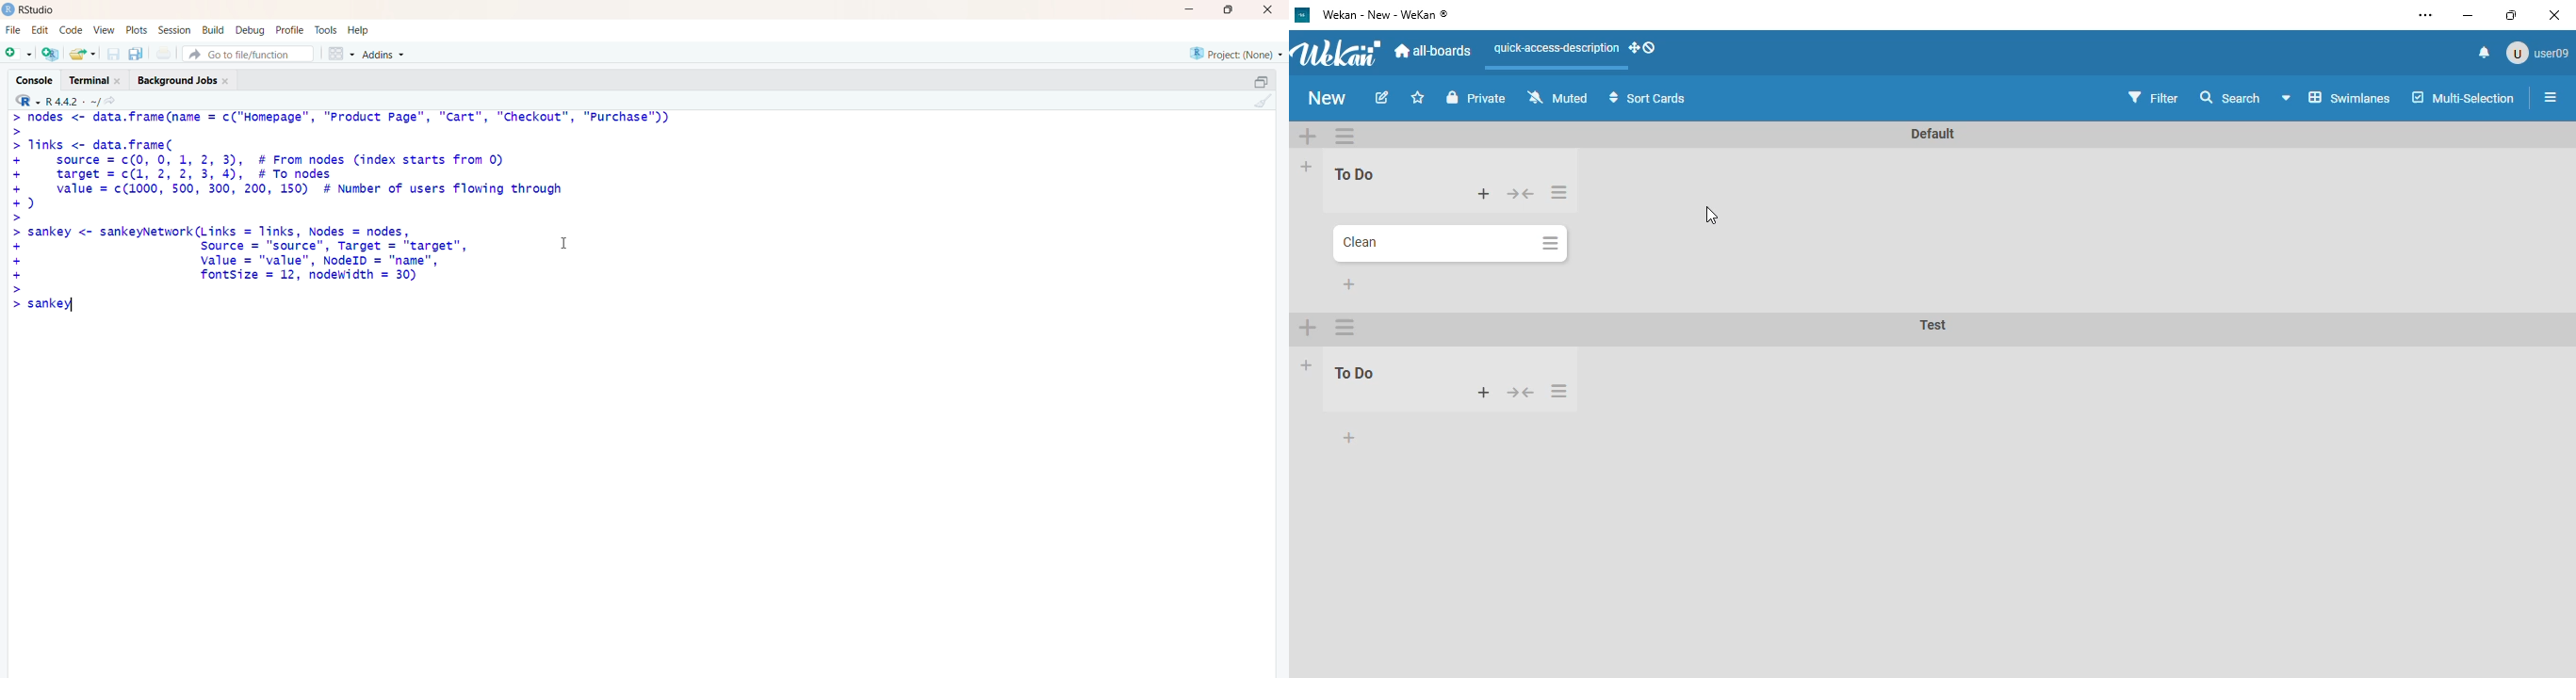 The width and height of the screenshot is (2576, 700). What do you see at coordinates (1558, 192) in the screenshot?
I see `list actions` at bounding box center [1558, 192].